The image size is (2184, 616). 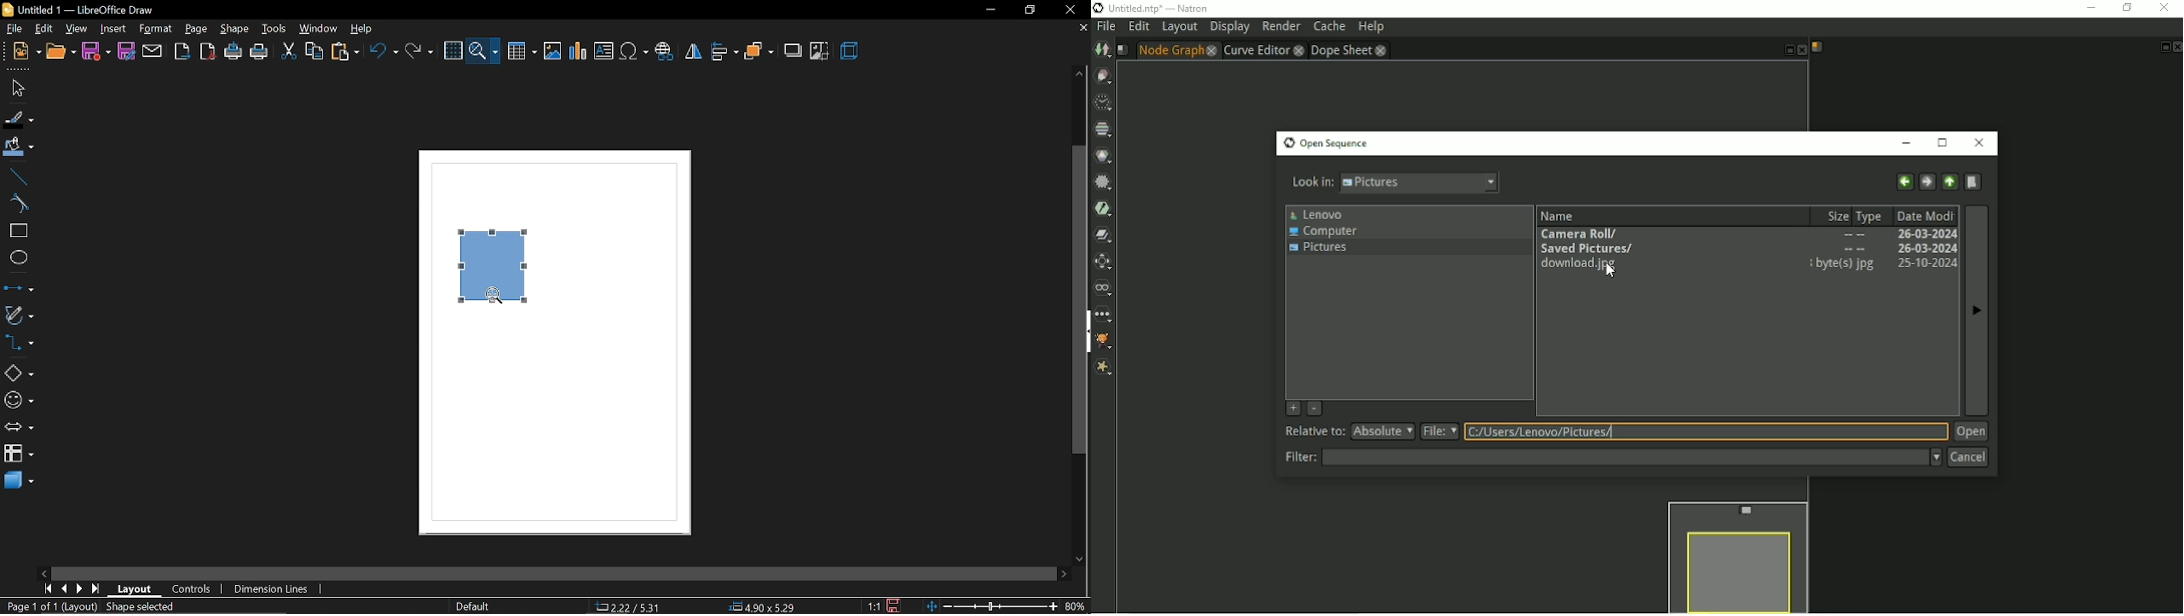 What do you see at coordinates (235, 30) in the screenshot?
I see `shape` at bounding box center [235, 30].